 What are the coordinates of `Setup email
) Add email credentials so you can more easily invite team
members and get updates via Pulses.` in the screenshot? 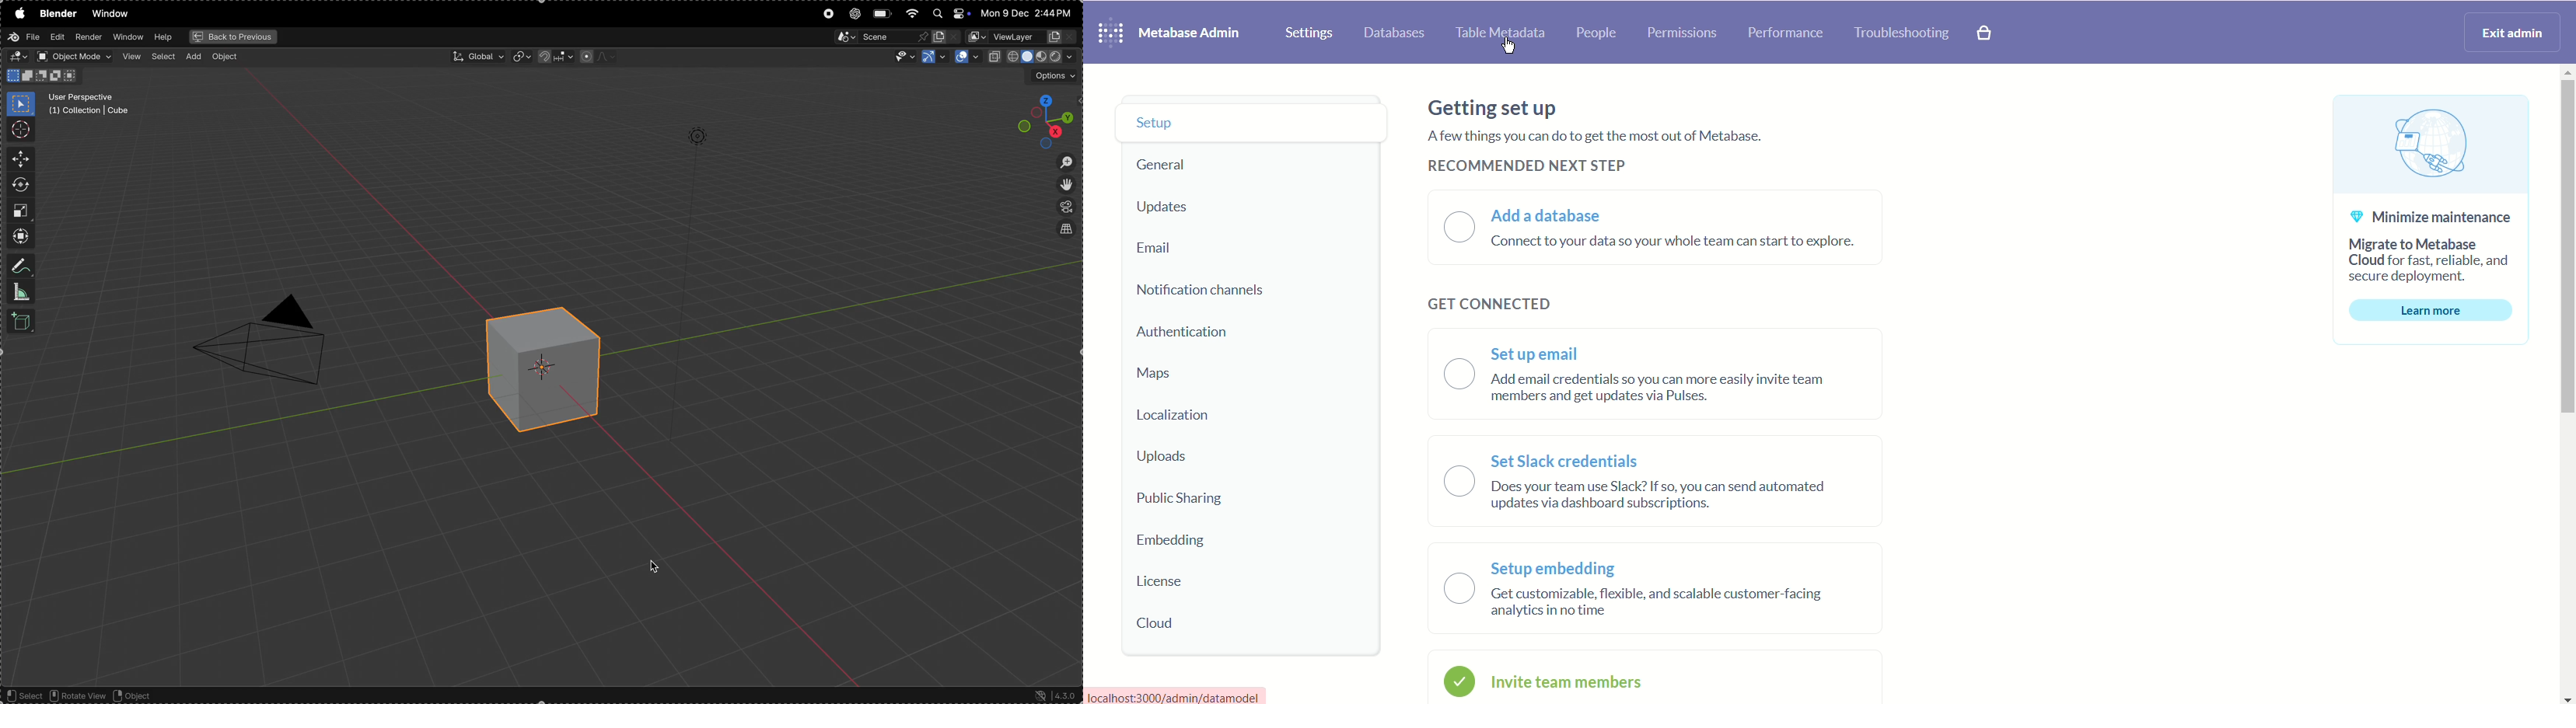 It's located at (1665, 375).